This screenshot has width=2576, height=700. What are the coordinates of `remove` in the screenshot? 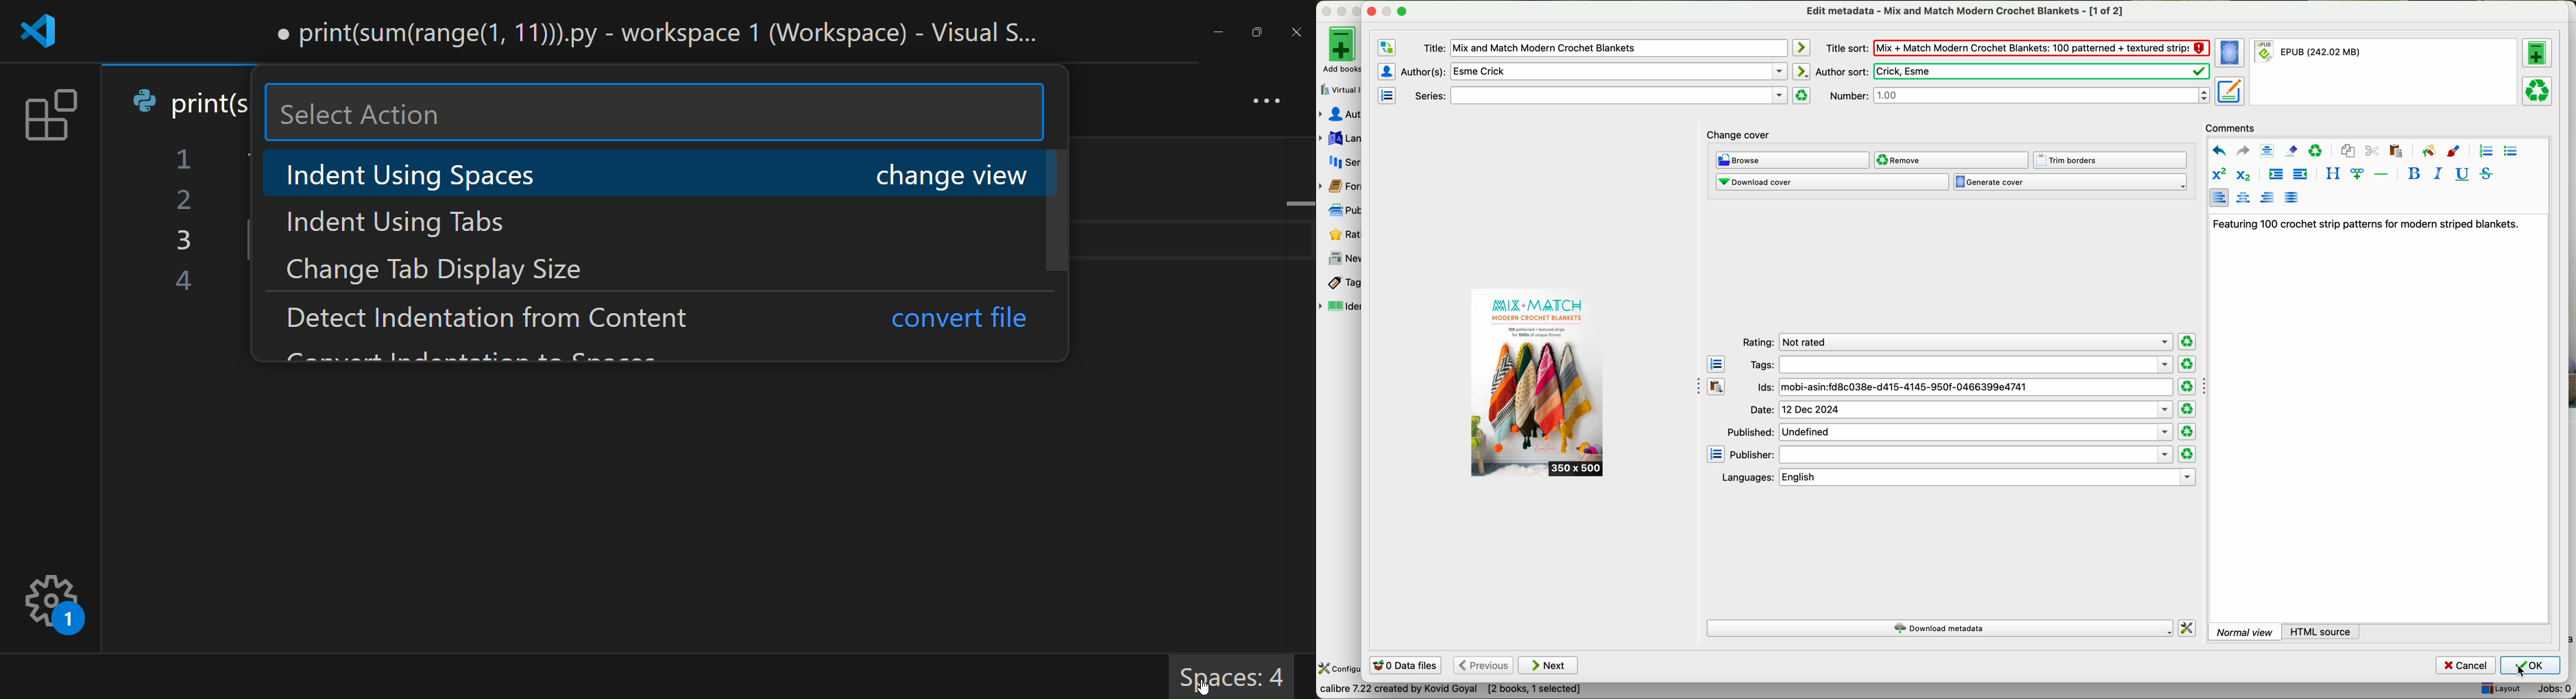 It's located at (1951, 160).